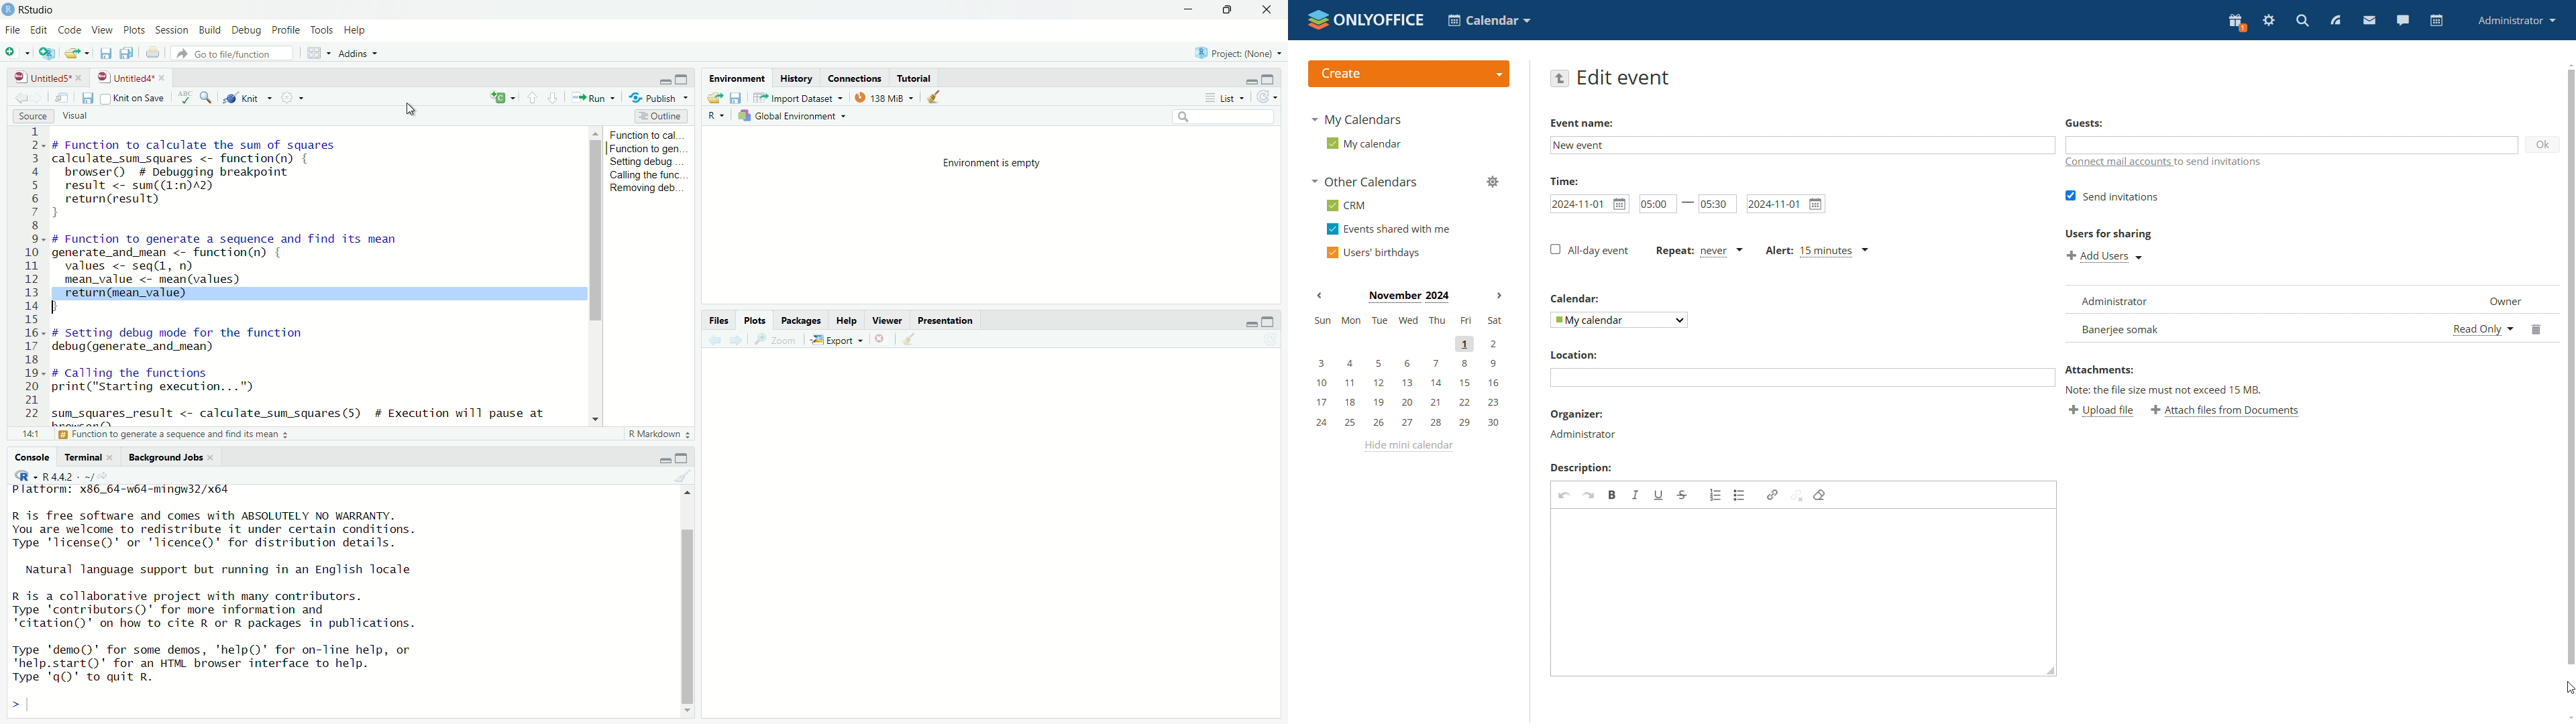 The image size is (2576, 728). I want to click on minimize, so click(659, 457).